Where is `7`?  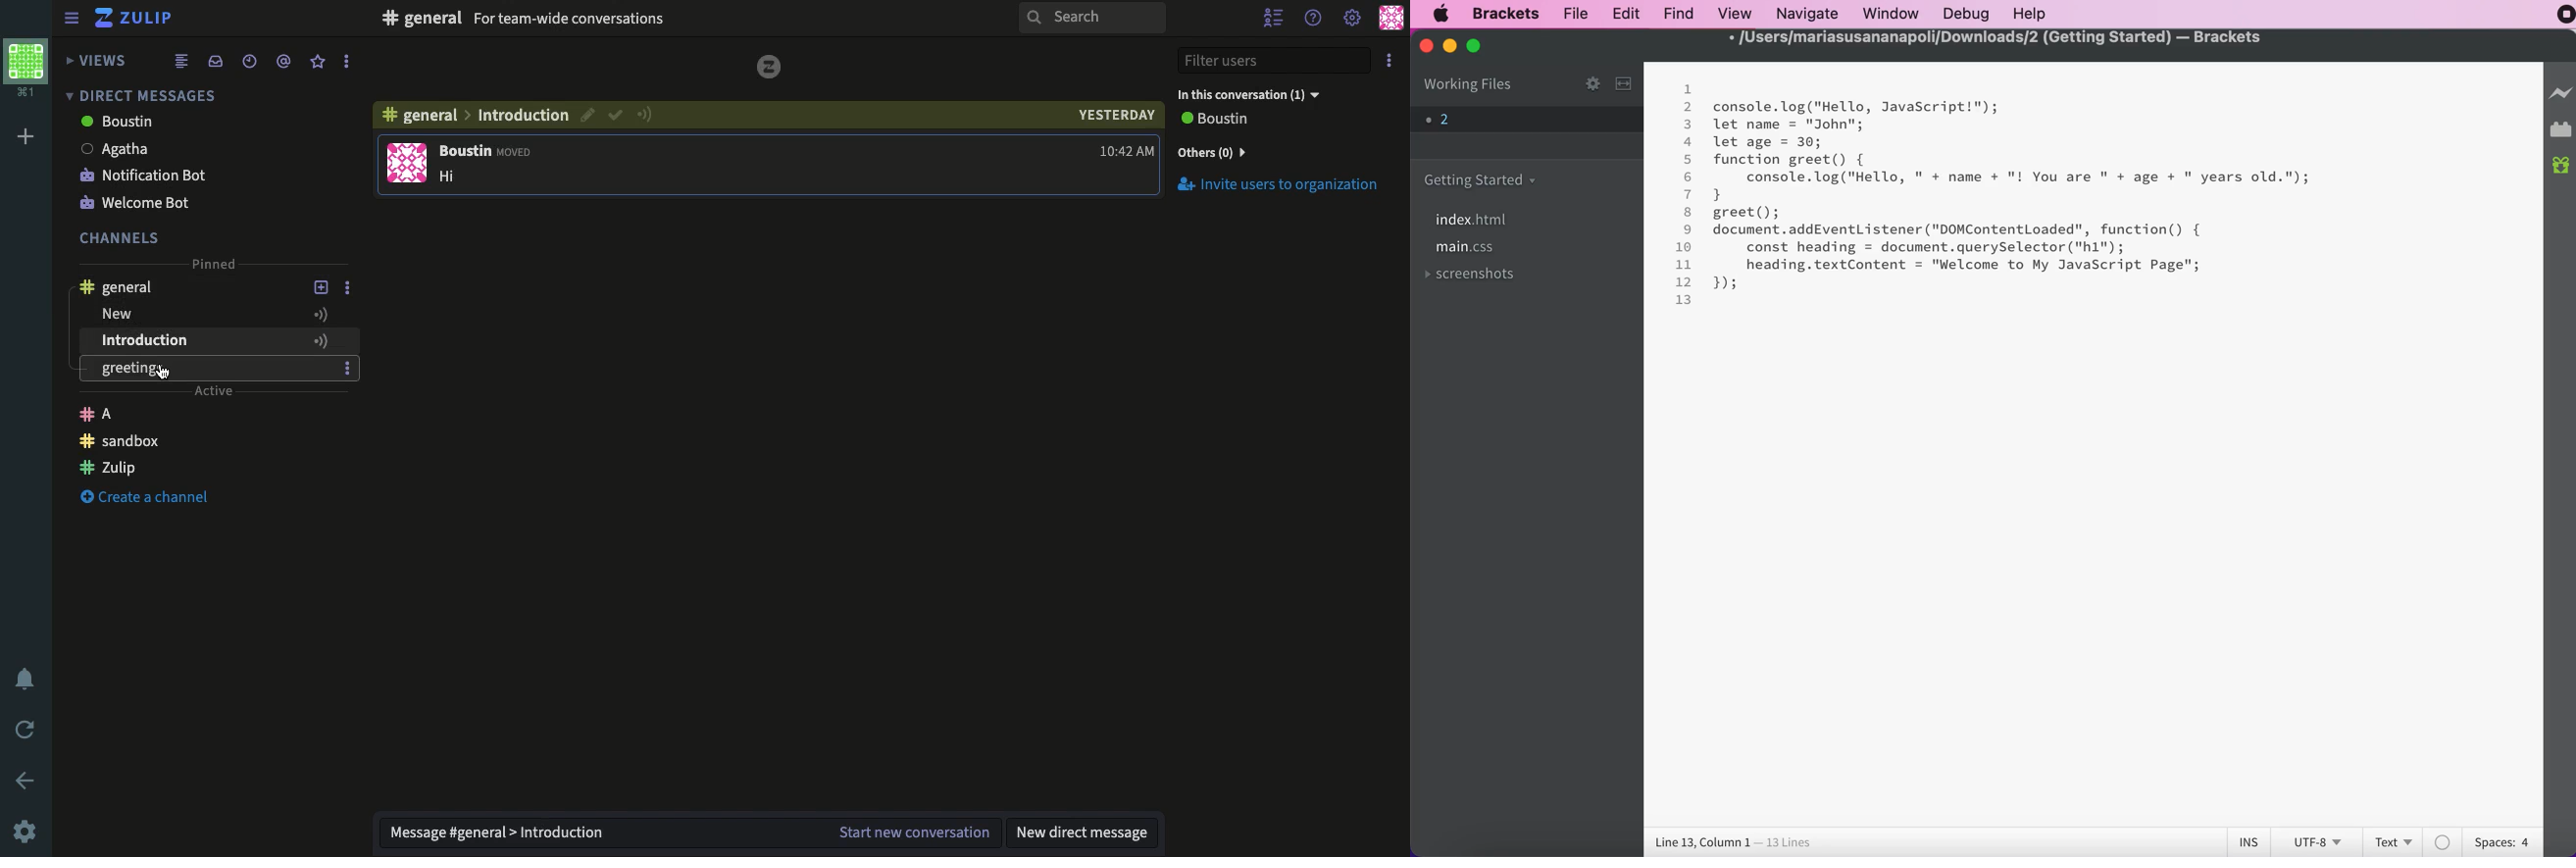 7 is located at coordinates (1688, 193).